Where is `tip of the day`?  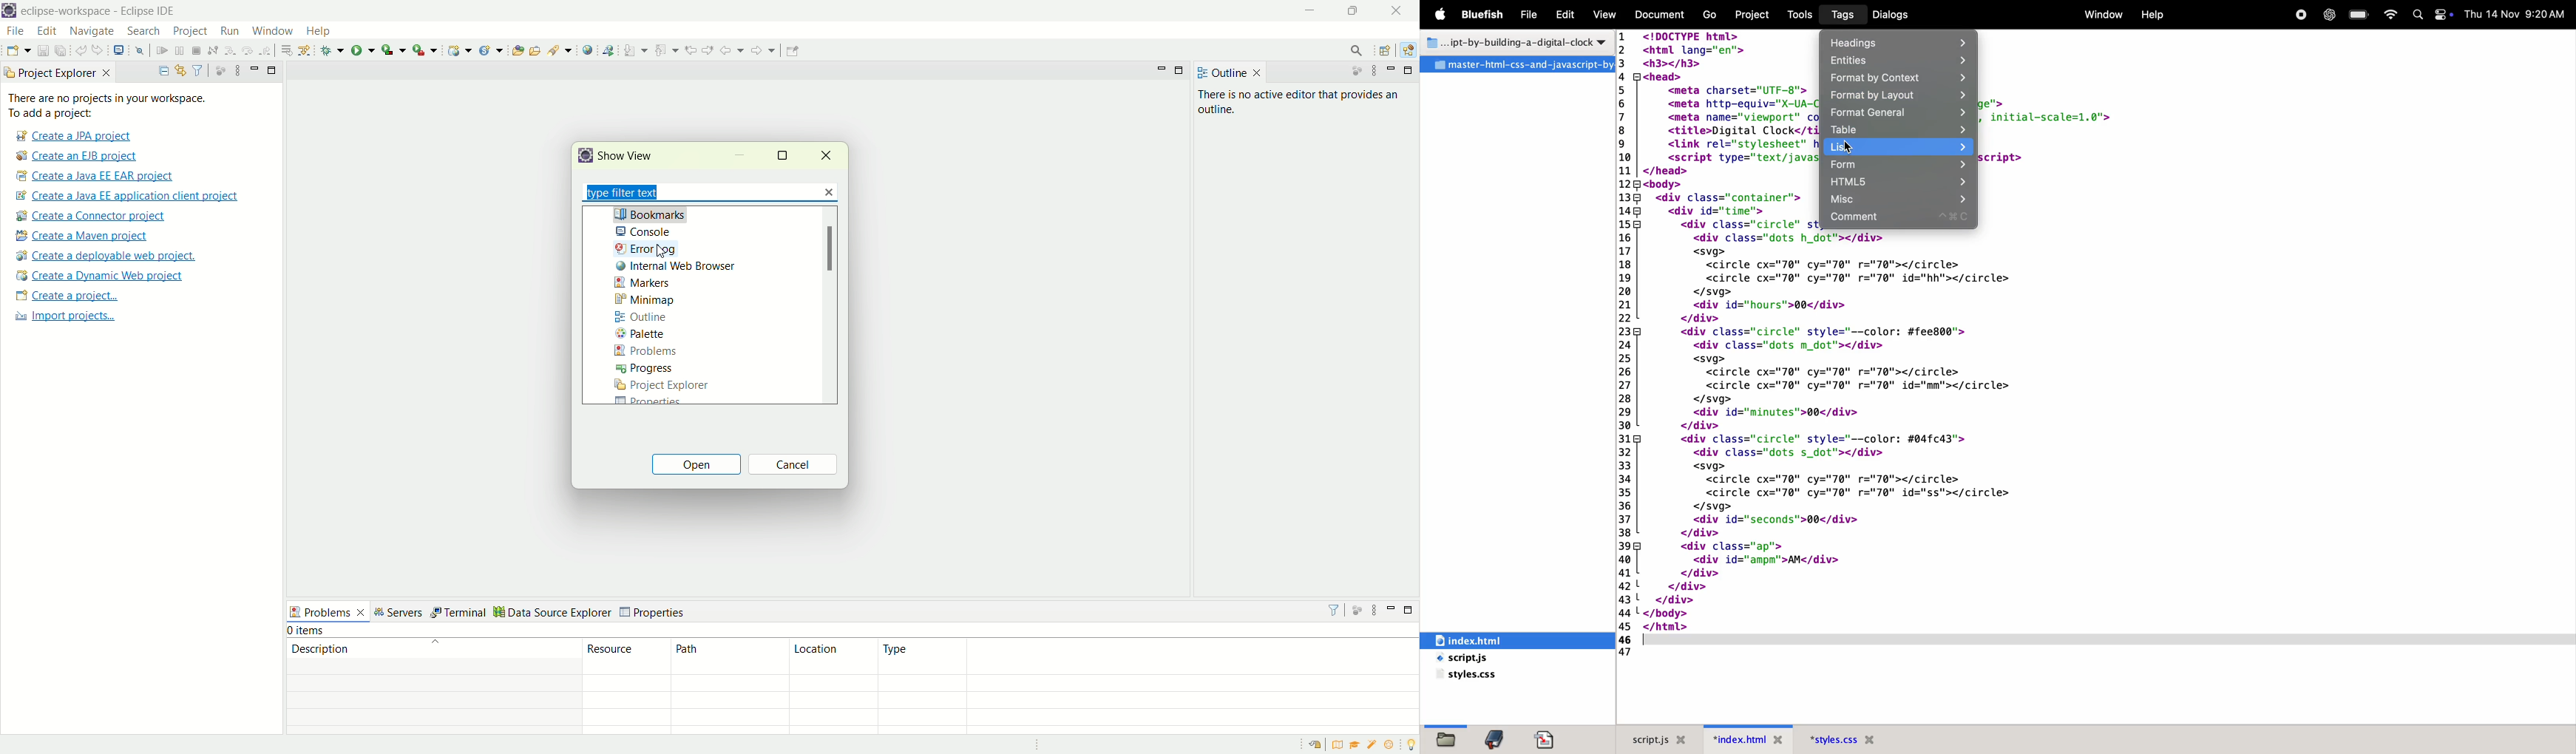
tip of the day is located at coordinates (1410, 745).